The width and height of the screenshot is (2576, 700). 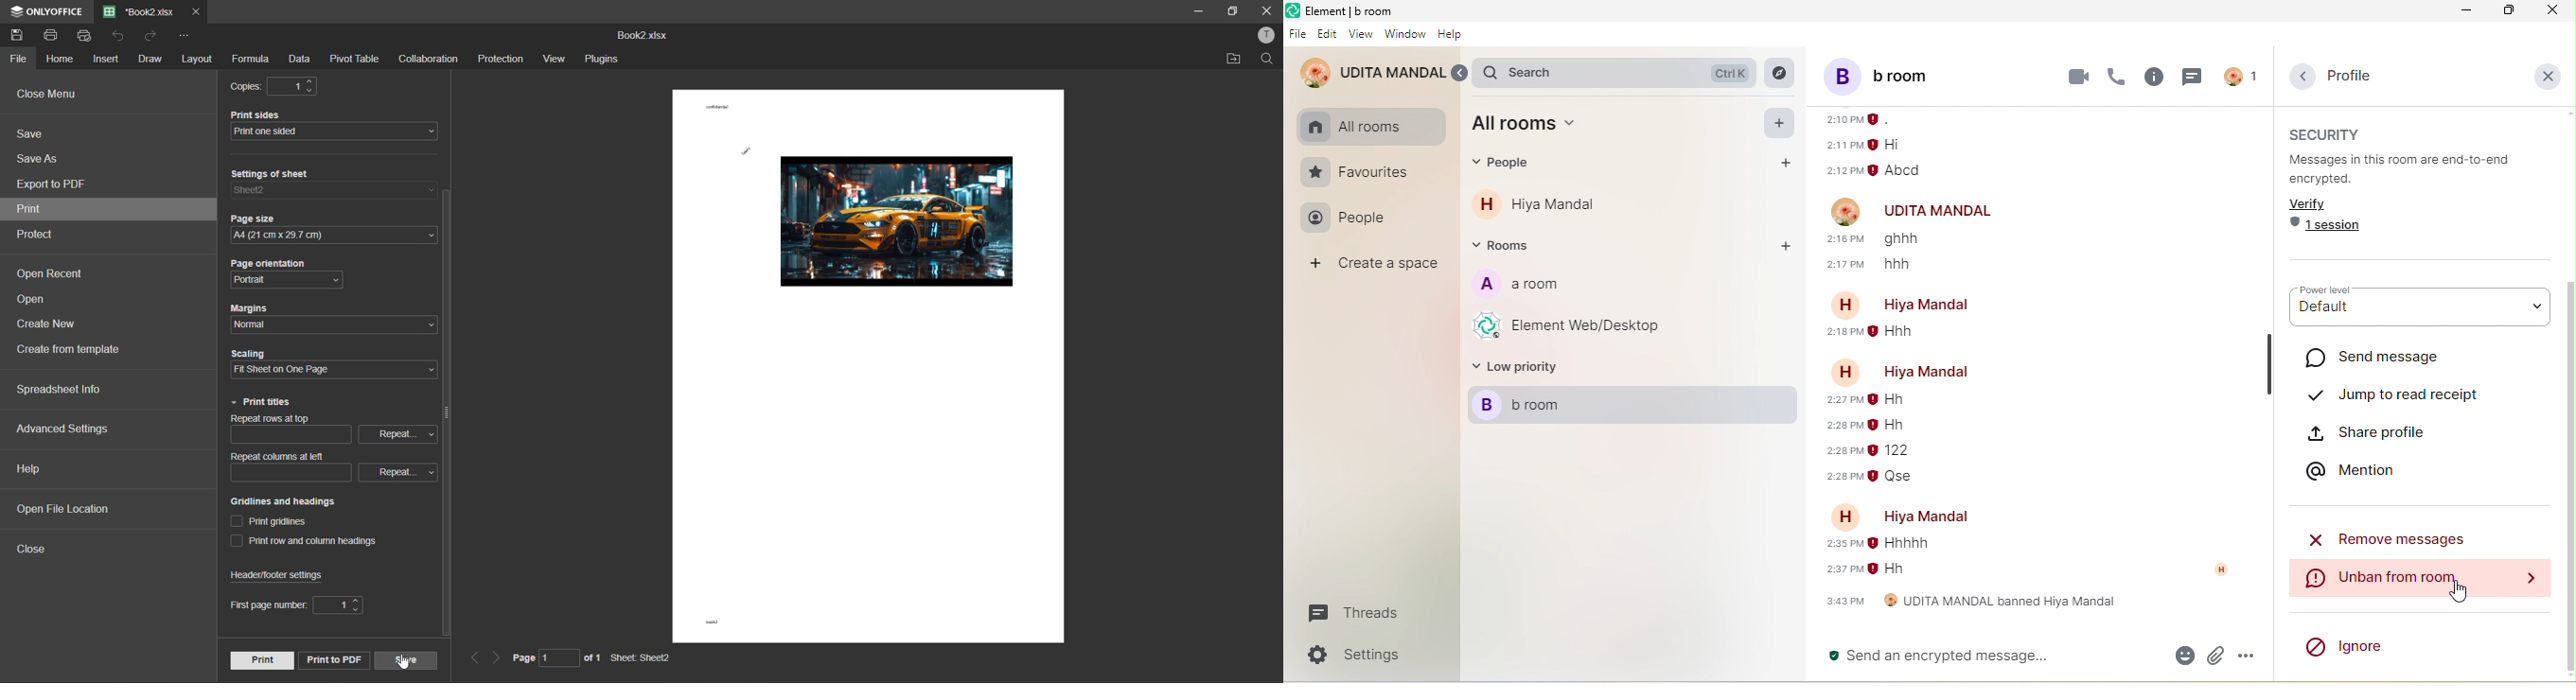 I want to click on threads, so click(x=2190, y=76).